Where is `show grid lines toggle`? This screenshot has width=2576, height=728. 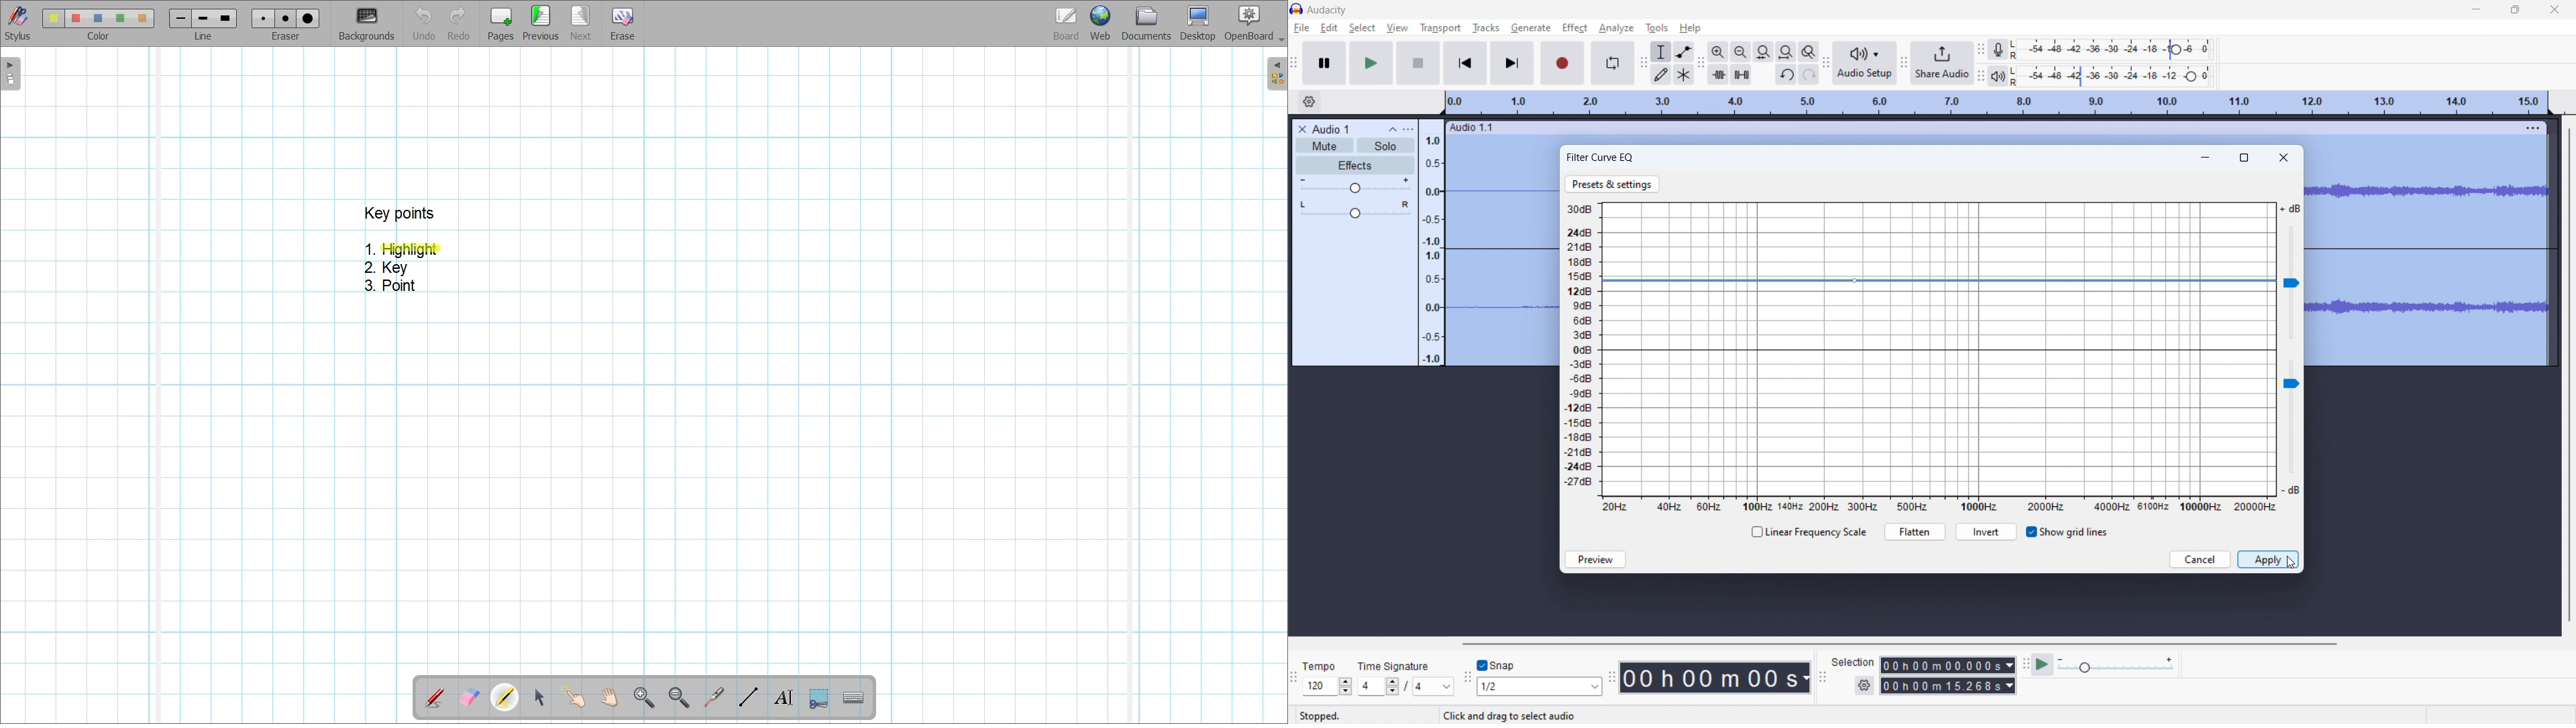
show grid lines toggle is located at coordinates (2066, 532).